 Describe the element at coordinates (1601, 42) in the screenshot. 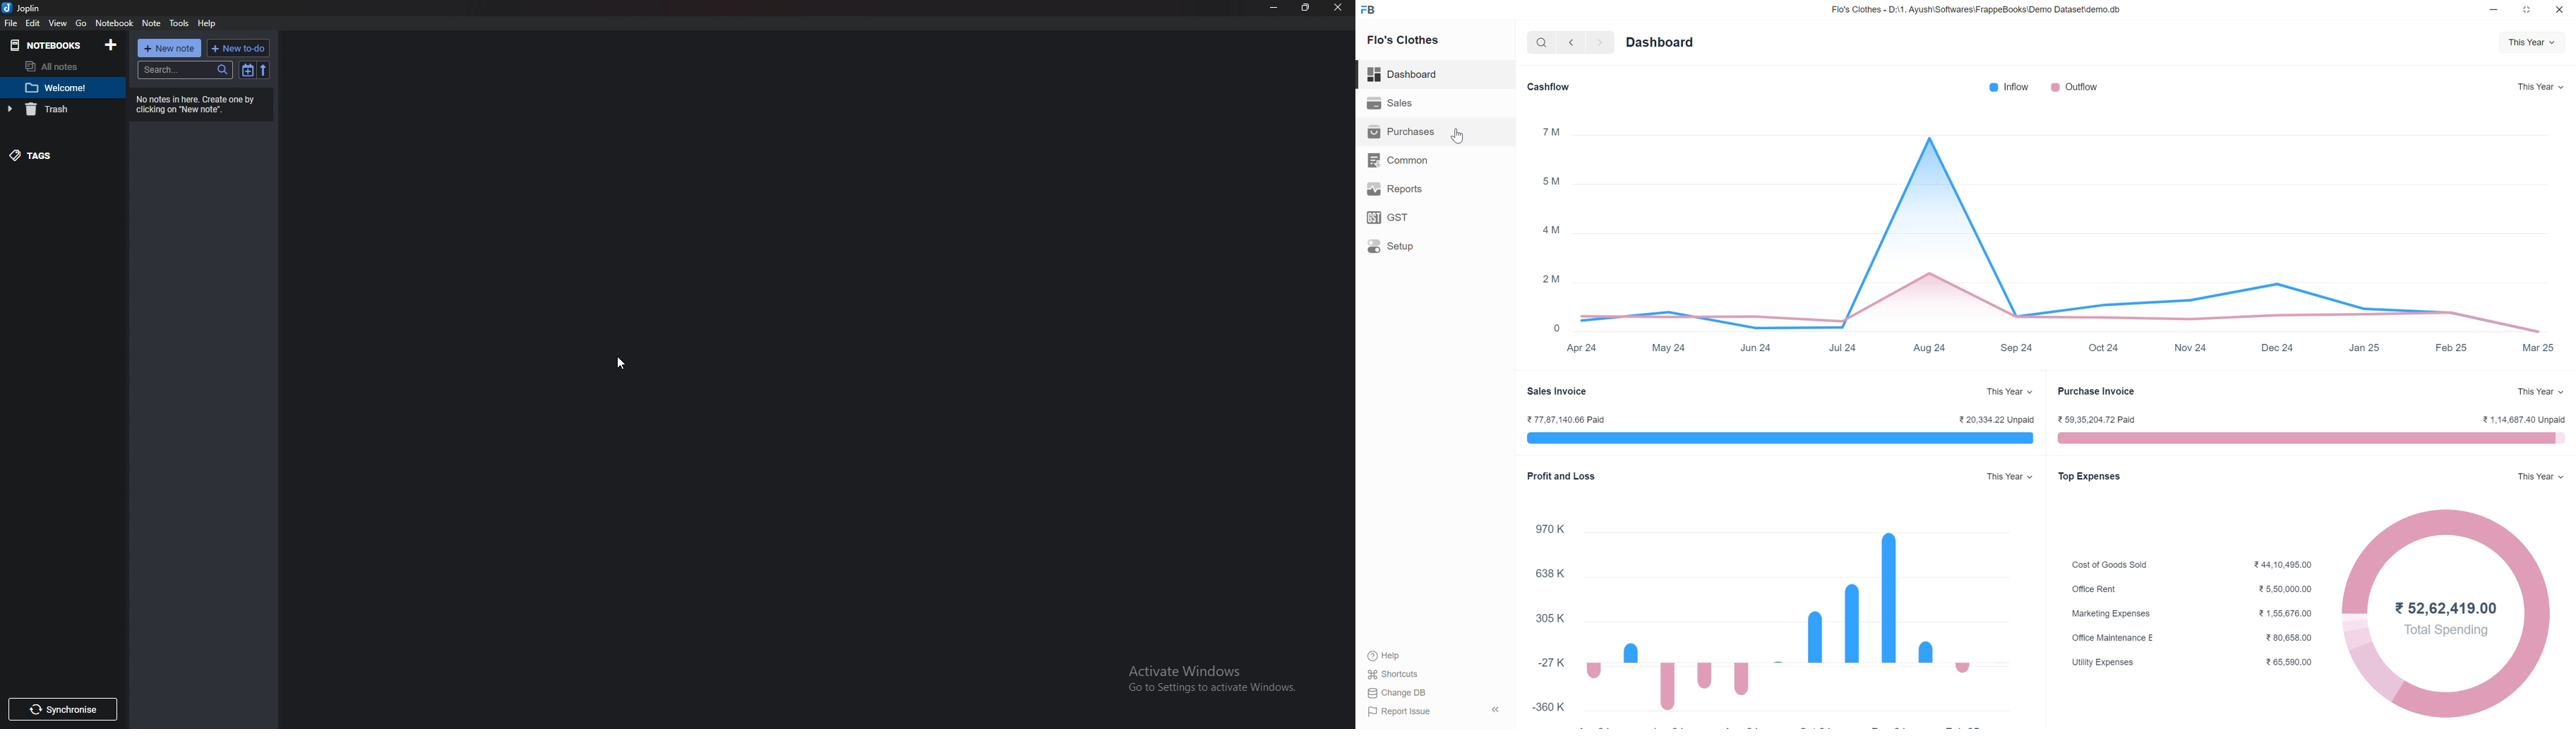

I see `next` at that location.